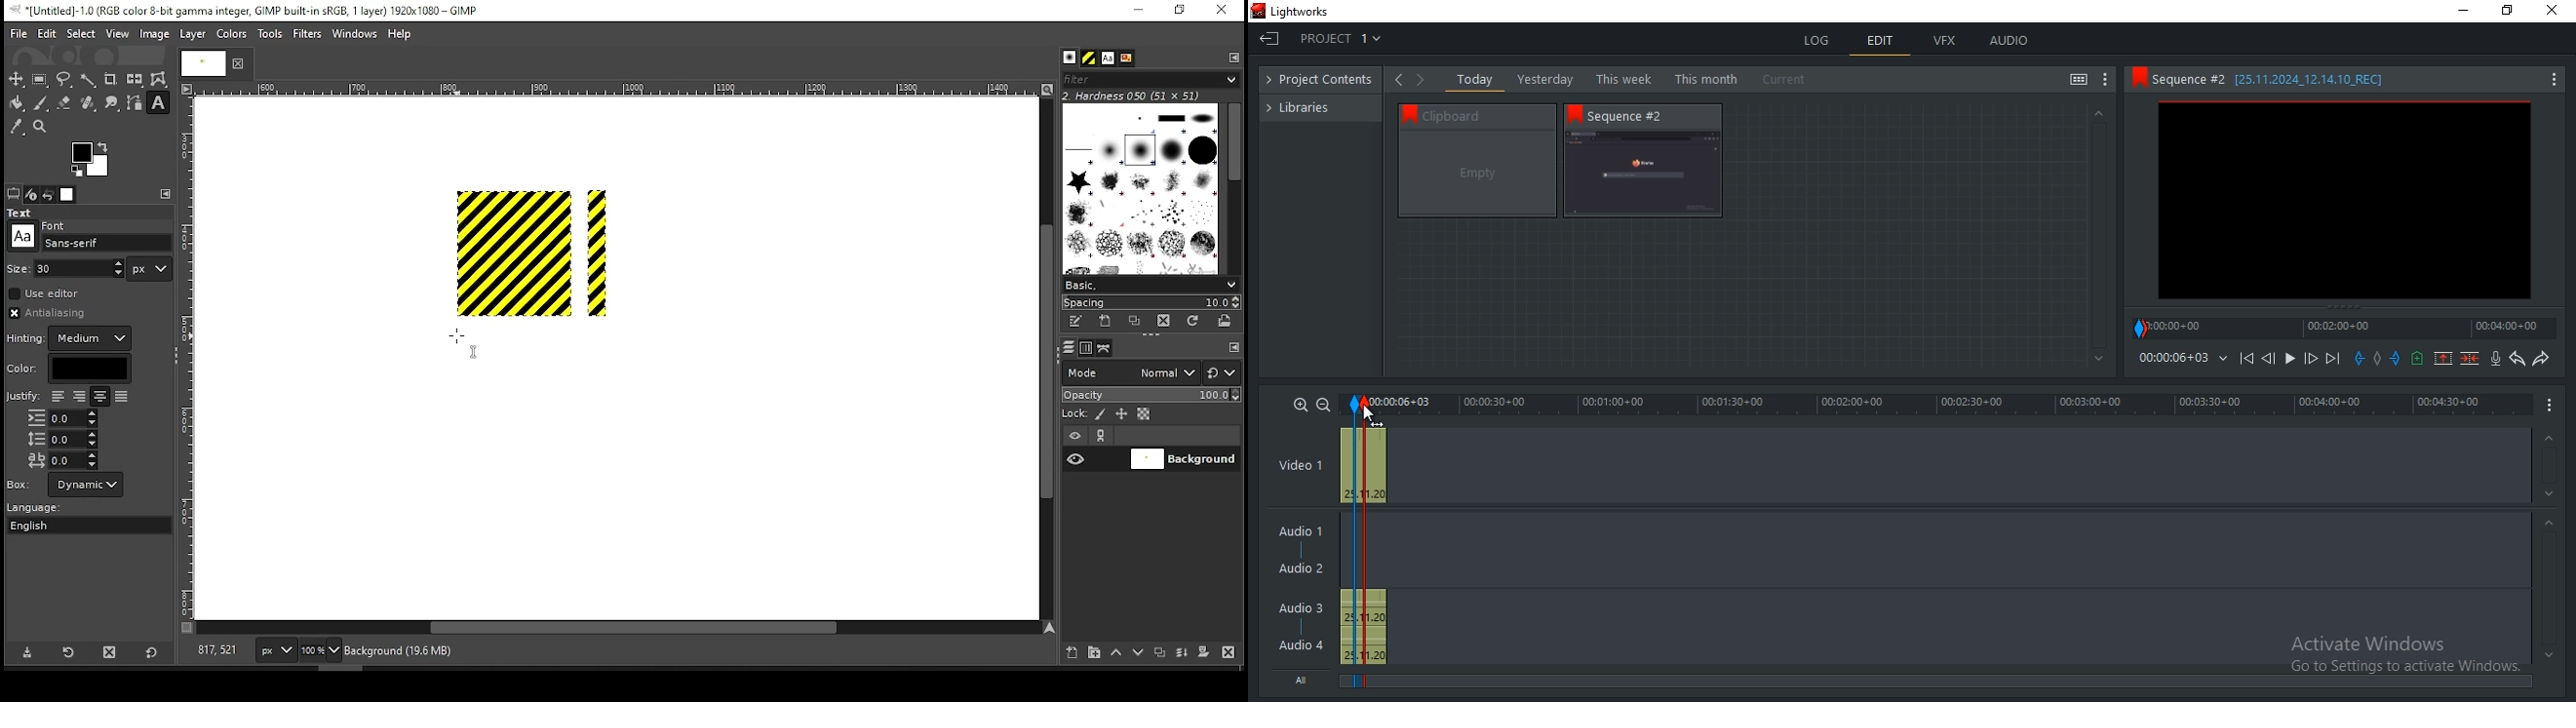 The image size is (2576, 728). I want to click on edit, so click(47, 33).